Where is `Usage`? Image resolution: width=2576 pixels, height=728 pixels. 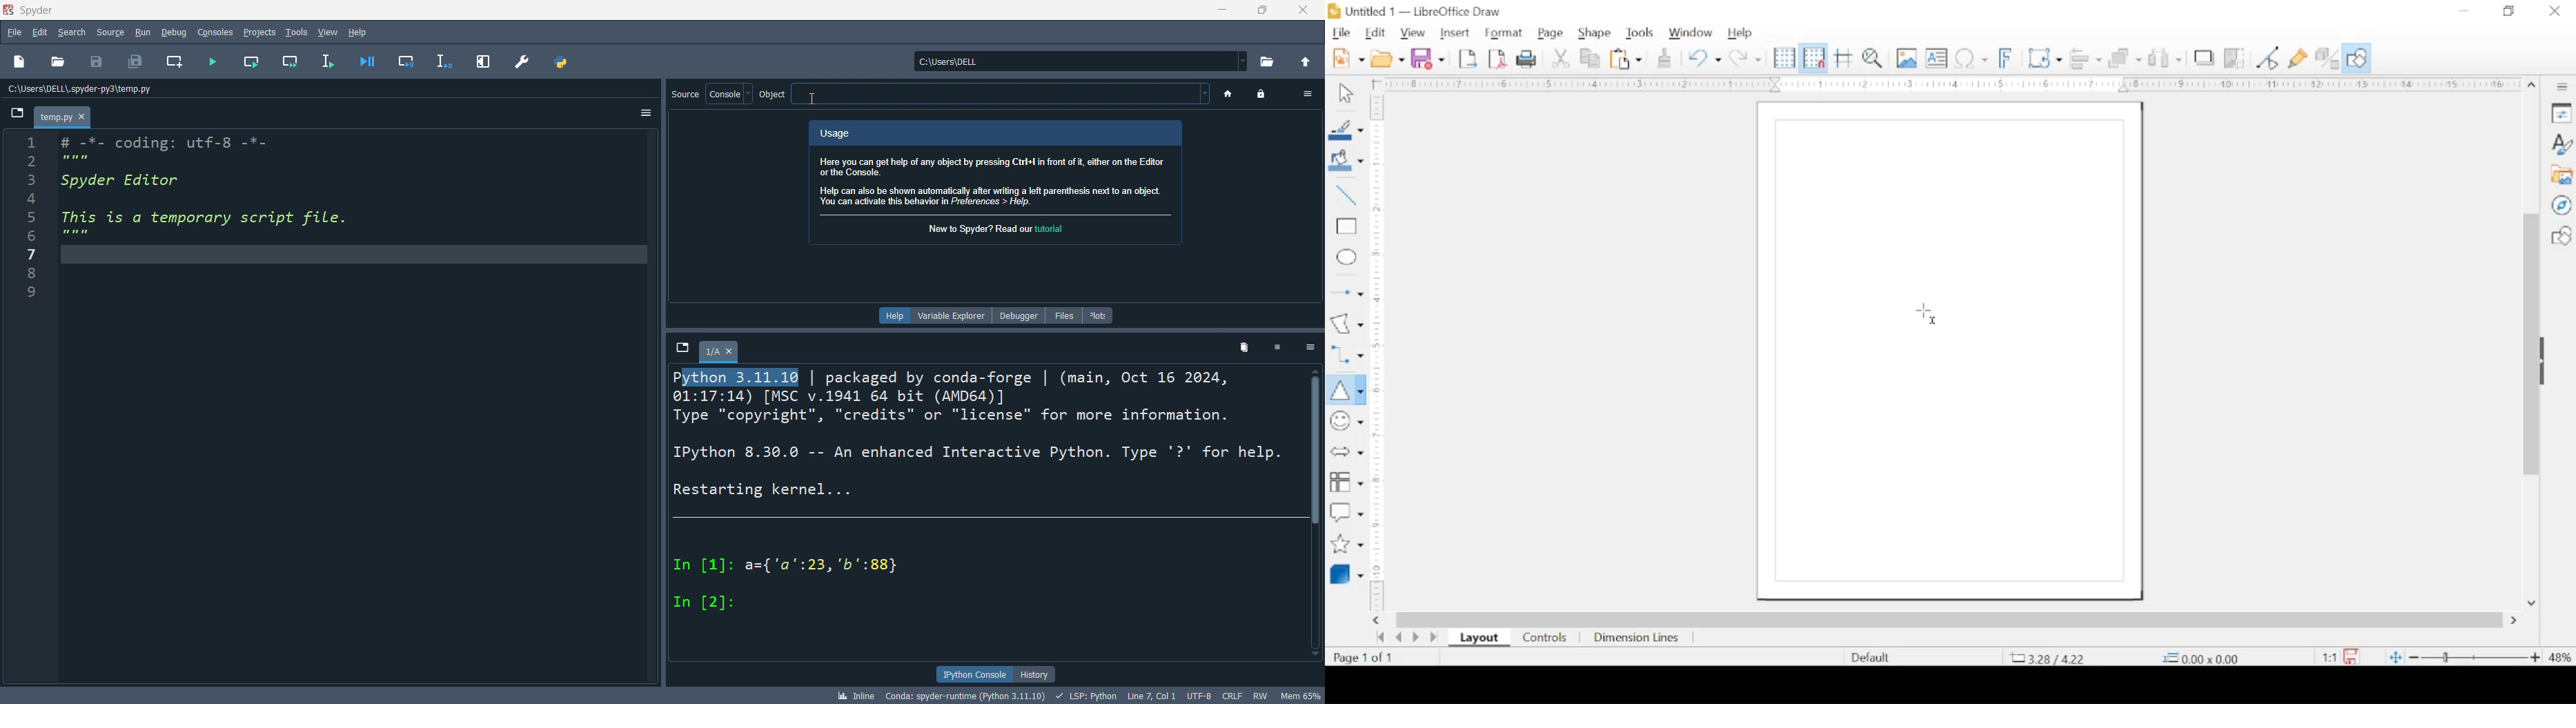
Usage is located at coordinates (840, 133).